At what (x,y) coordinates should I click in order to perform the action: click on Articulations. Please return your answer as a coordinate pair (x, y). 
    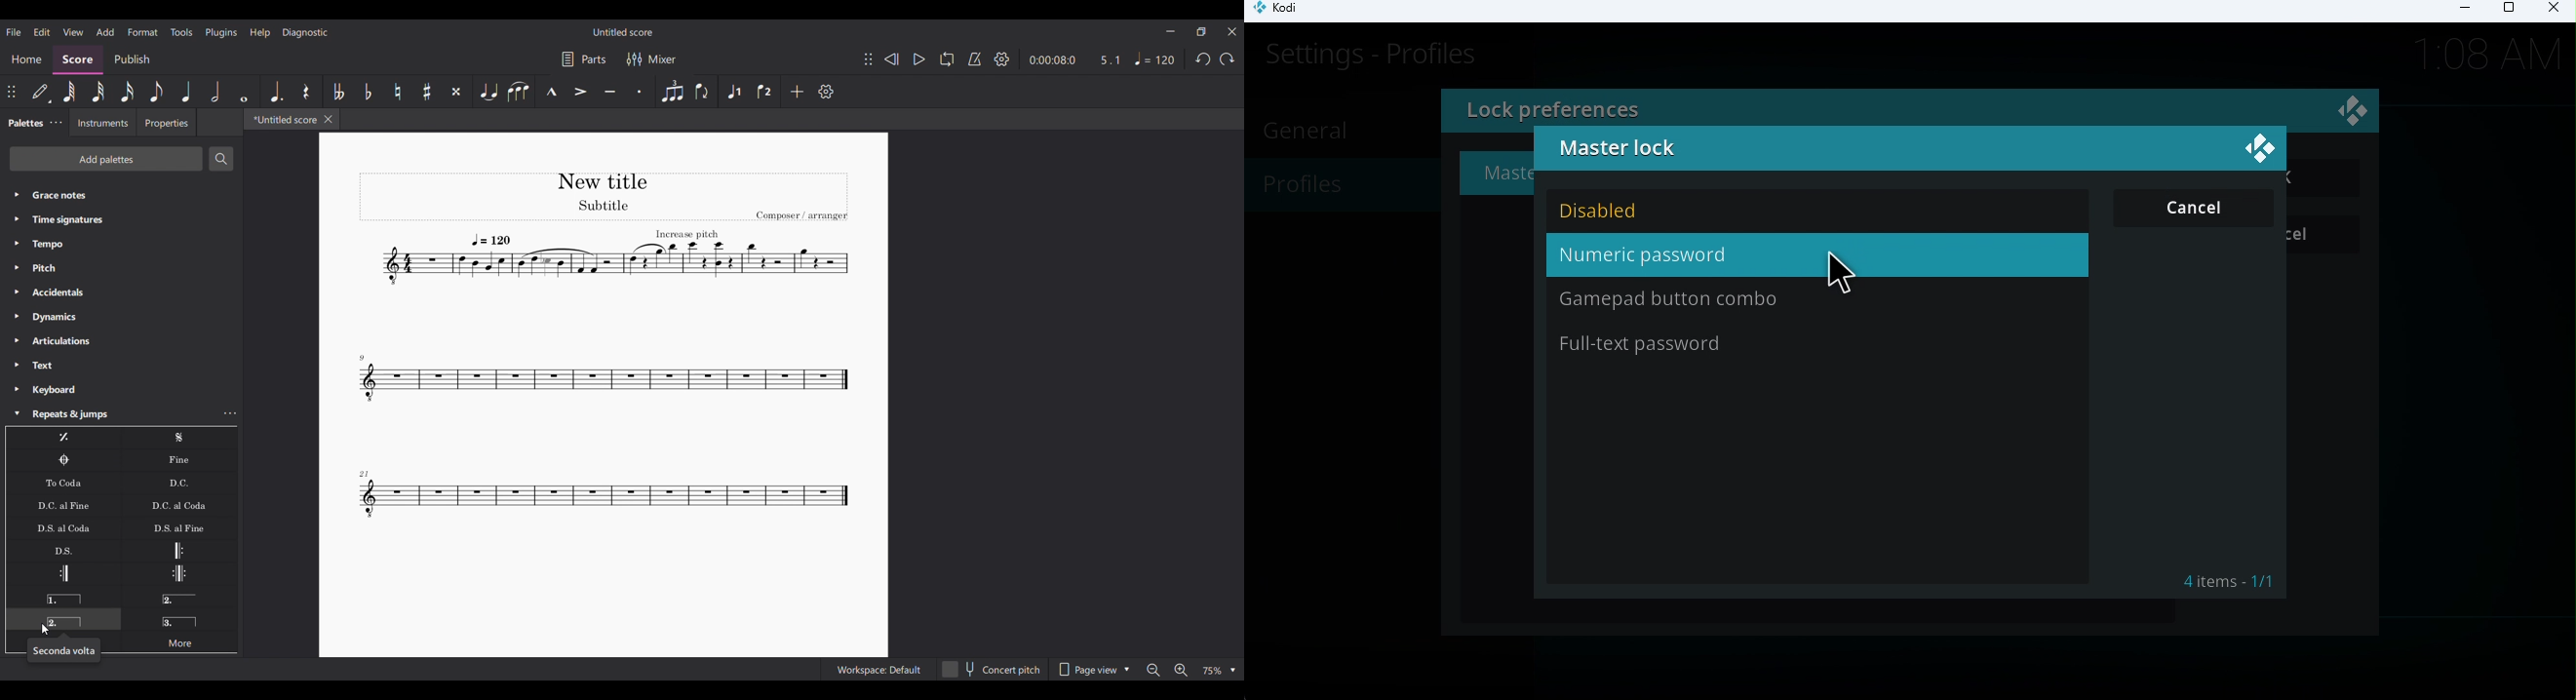
    Looking at the image, I should click on (122, 341).